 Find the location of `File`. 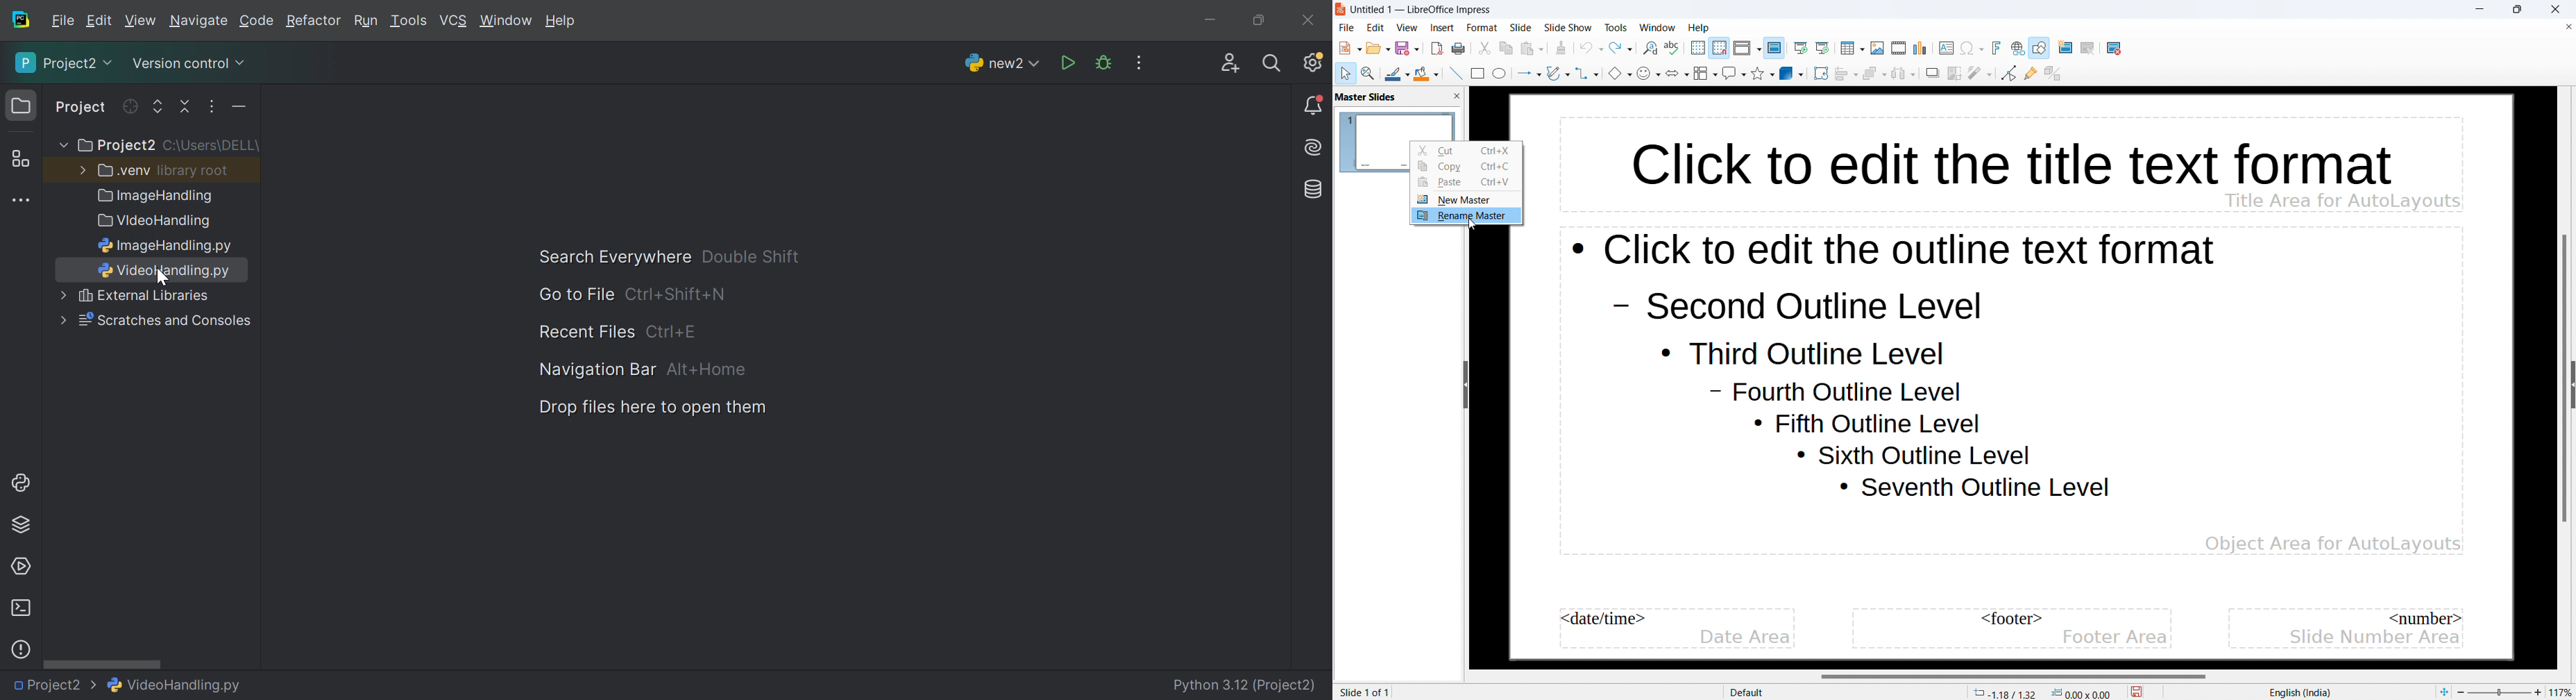

File is located at coordinates (63, 21).